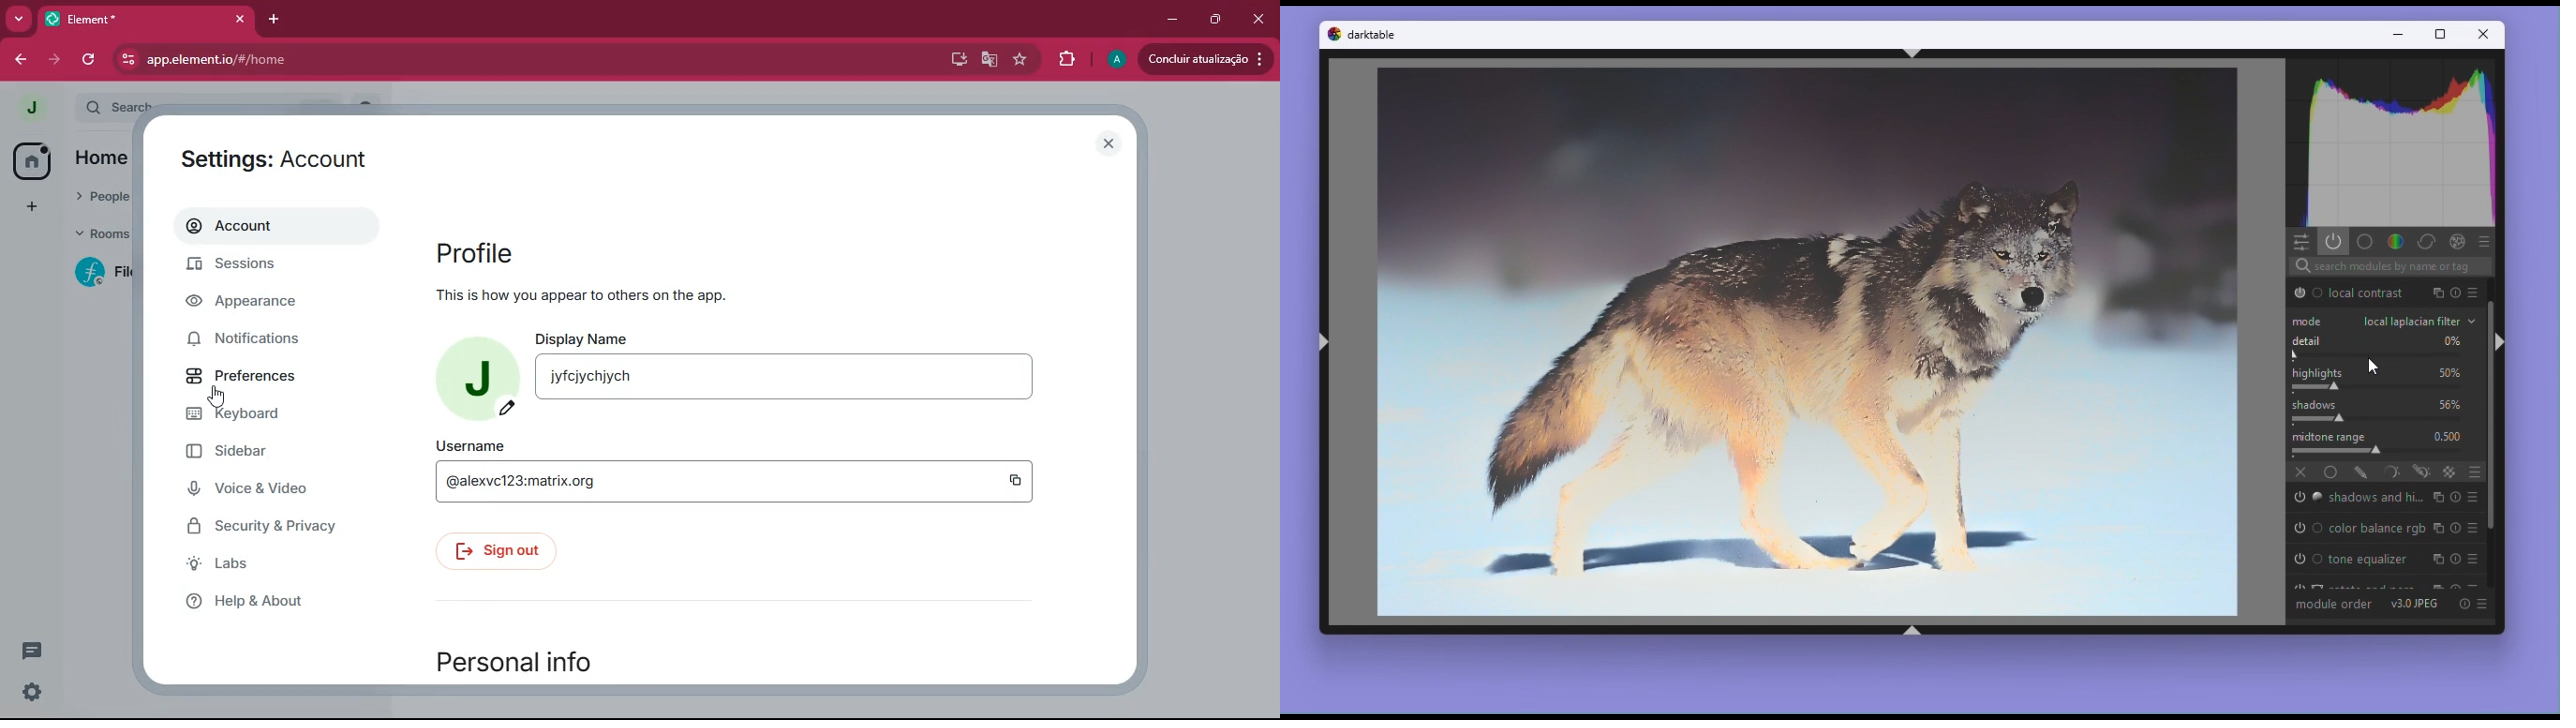  I want to click on account, so click(266, 229).